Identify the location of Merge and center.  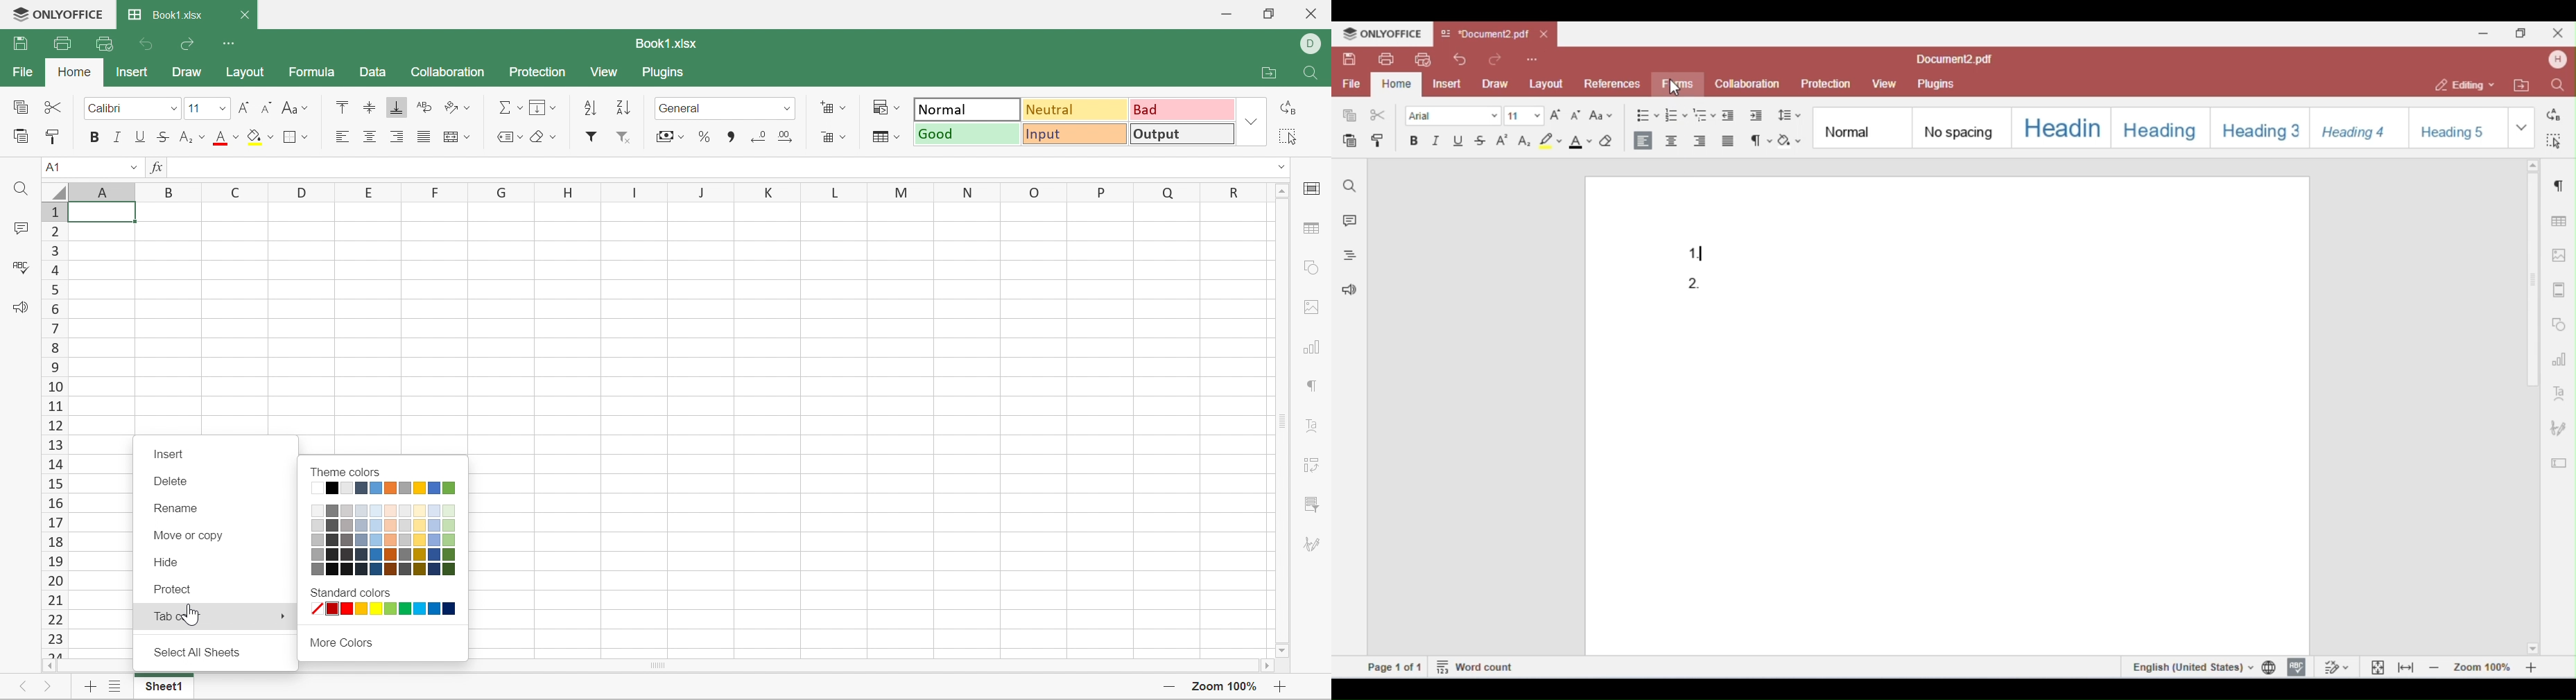
(458, 137).